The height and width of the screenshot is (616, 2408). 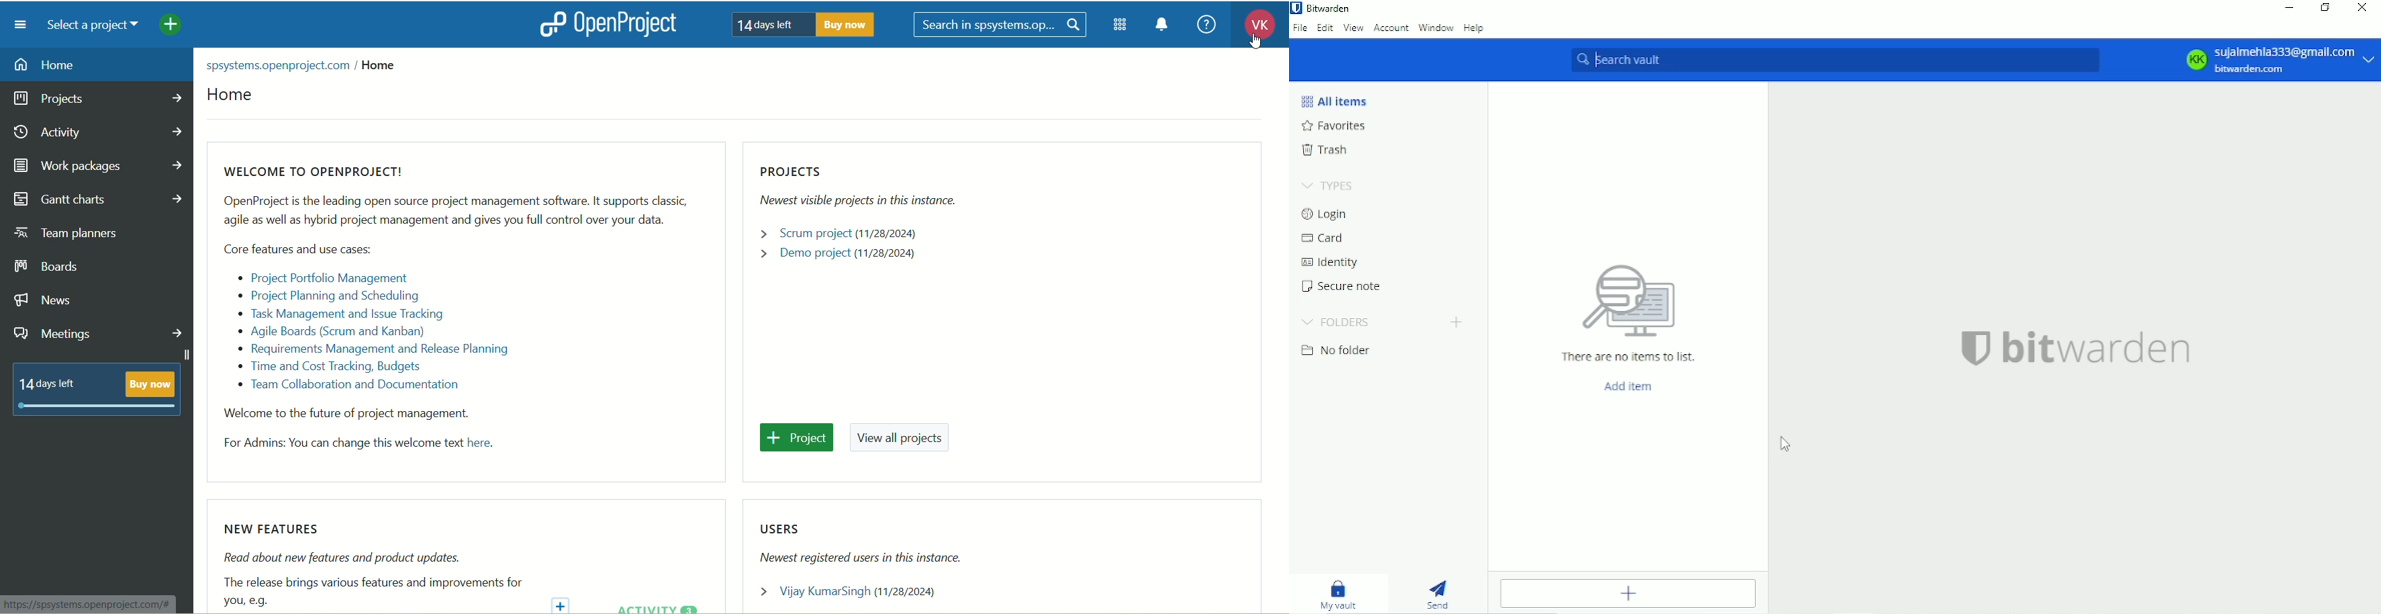 I want to click on Minimize, so click(x=2290, y=7).